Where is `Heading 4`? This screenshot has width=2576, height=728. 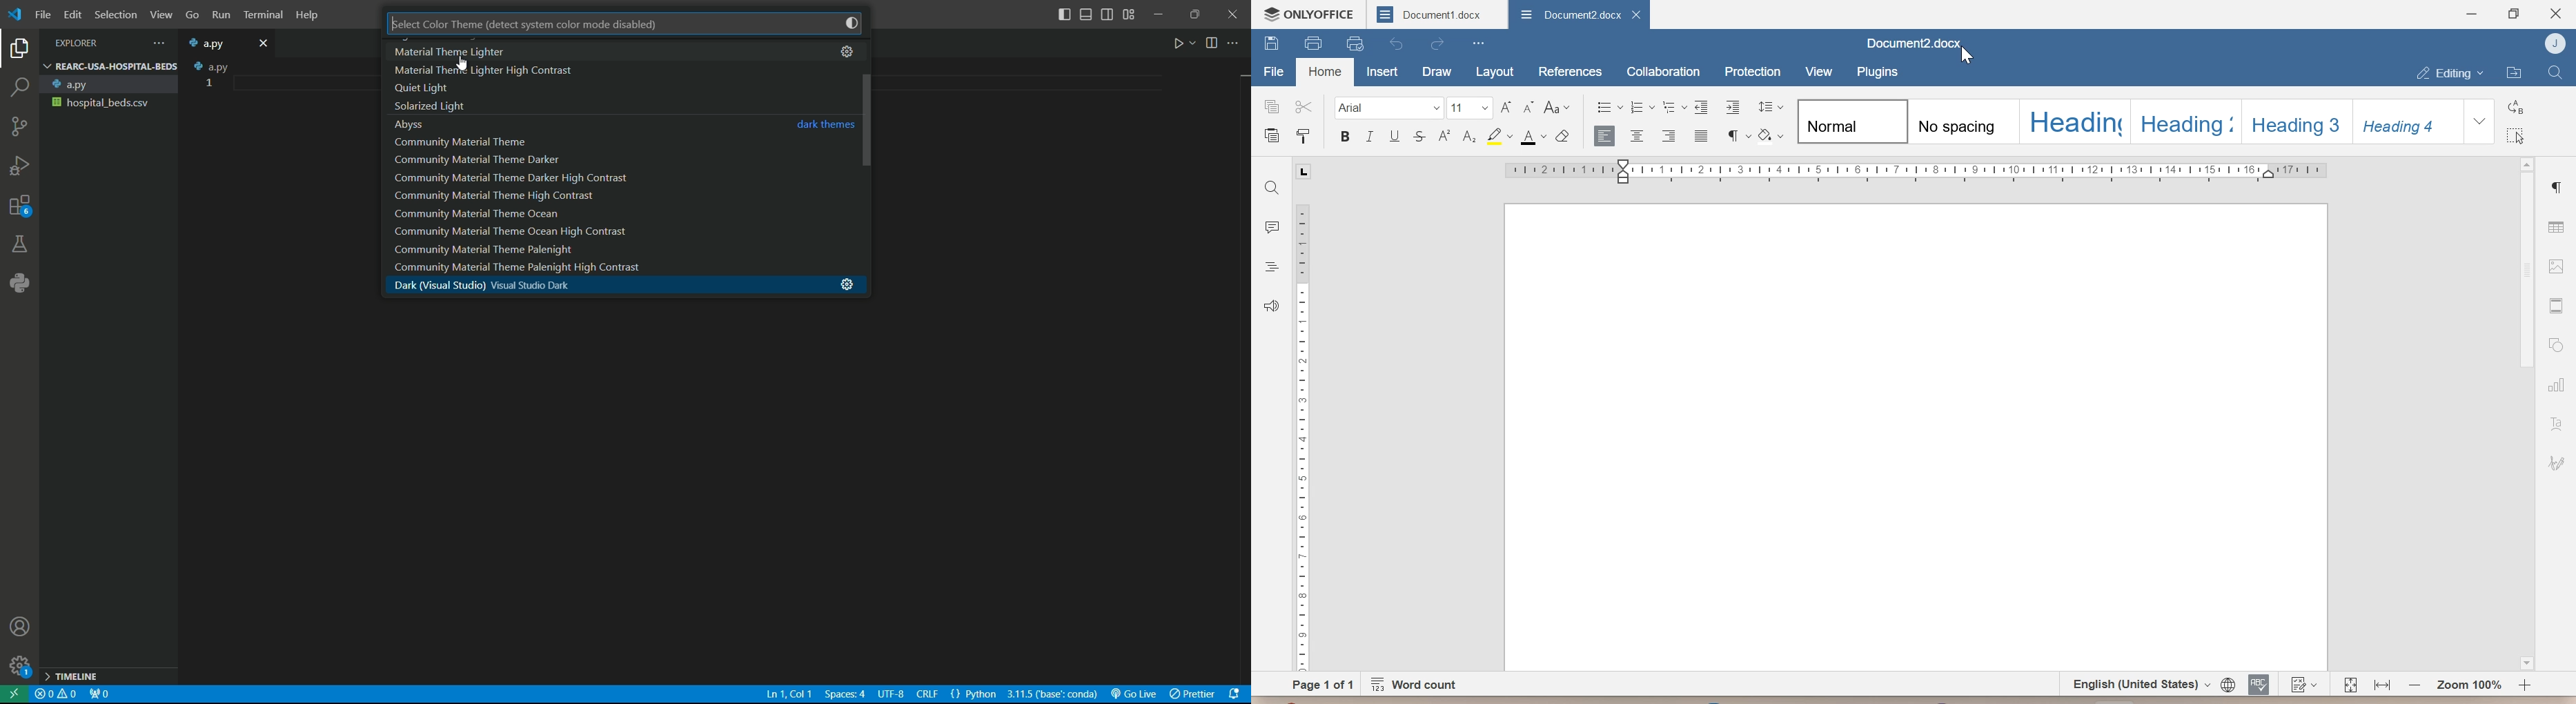 Heading 4 is located at coordinates (2407, 121).